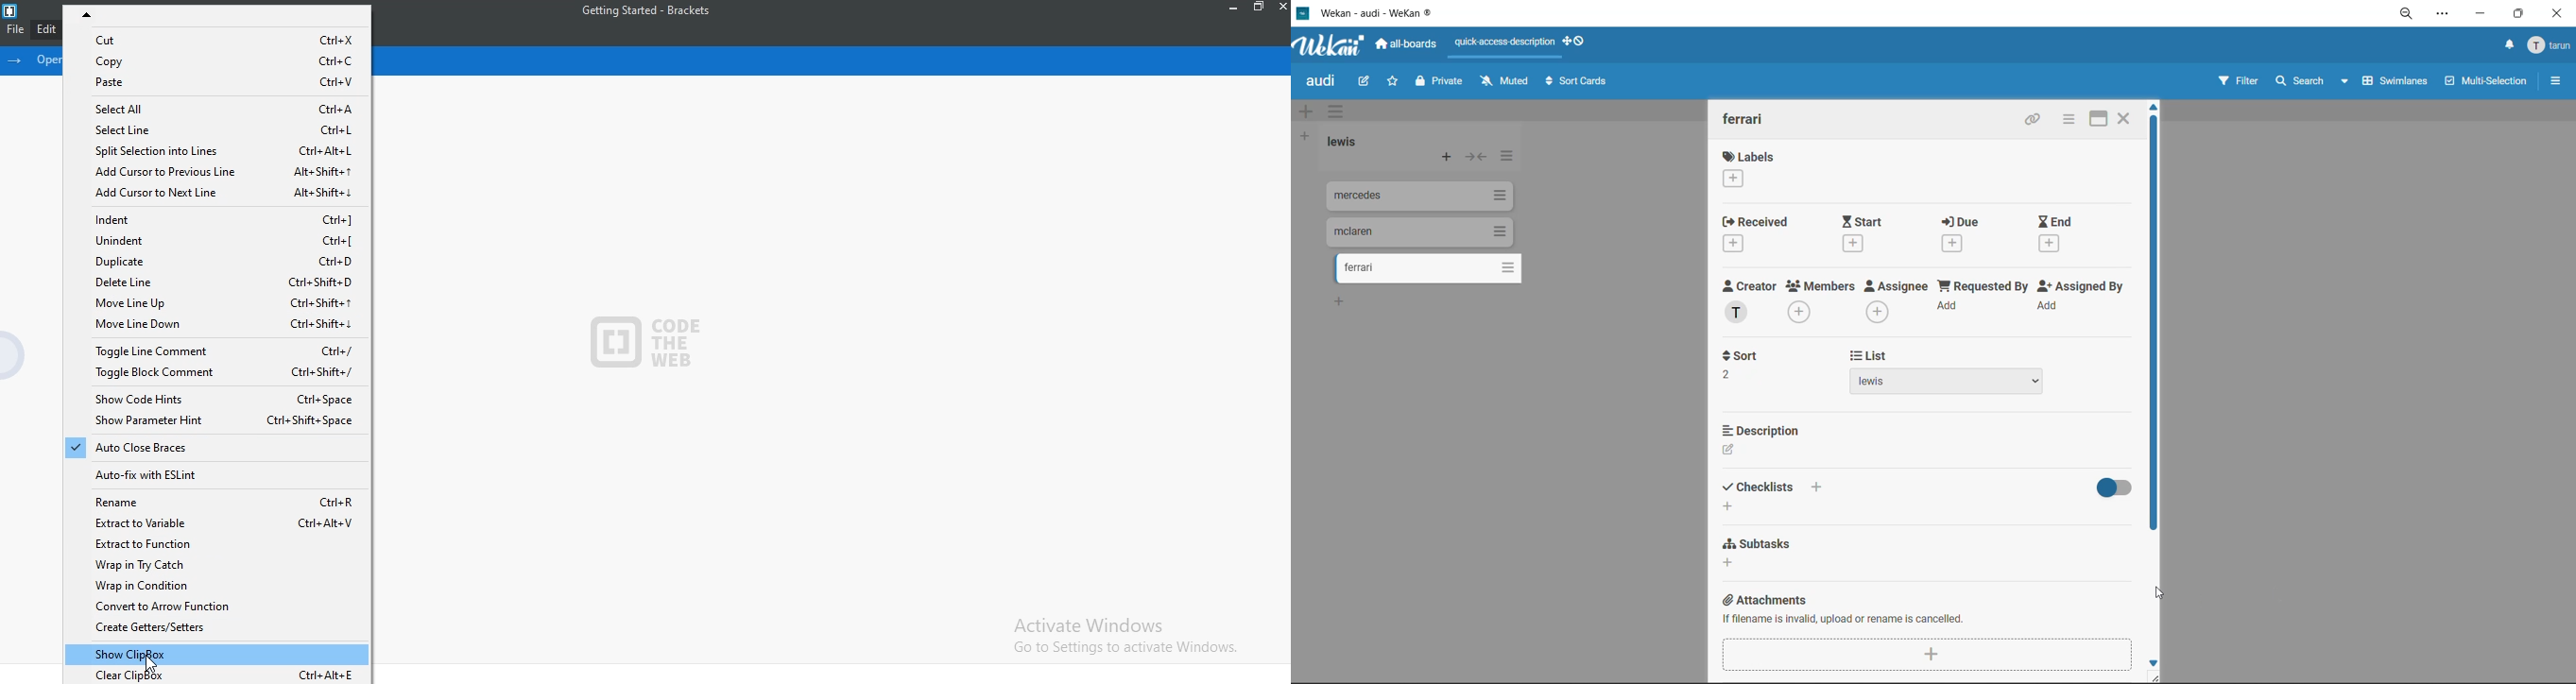  What do you see at coordinates (218, 544) in the screenshot?
I see `Extract to function` at bounding box center [218, 544].